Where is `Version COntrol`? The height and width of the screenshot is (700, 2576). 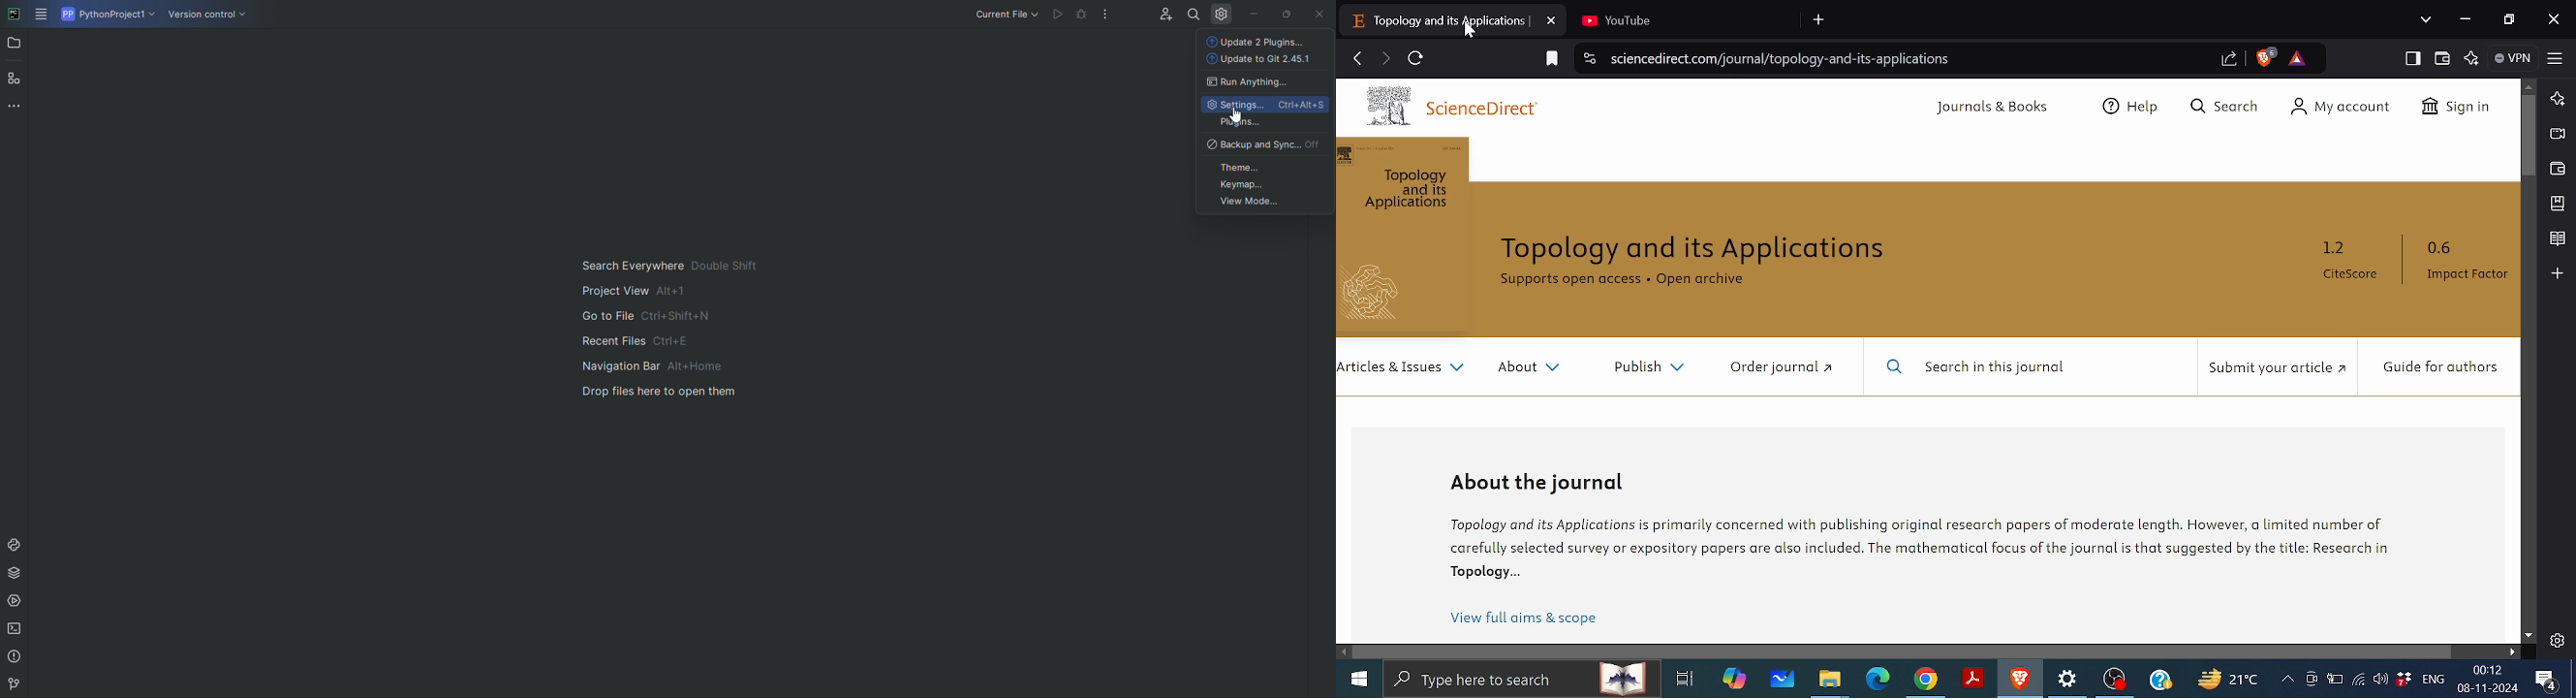 Version COntrol is located at coordinates (210, 17).